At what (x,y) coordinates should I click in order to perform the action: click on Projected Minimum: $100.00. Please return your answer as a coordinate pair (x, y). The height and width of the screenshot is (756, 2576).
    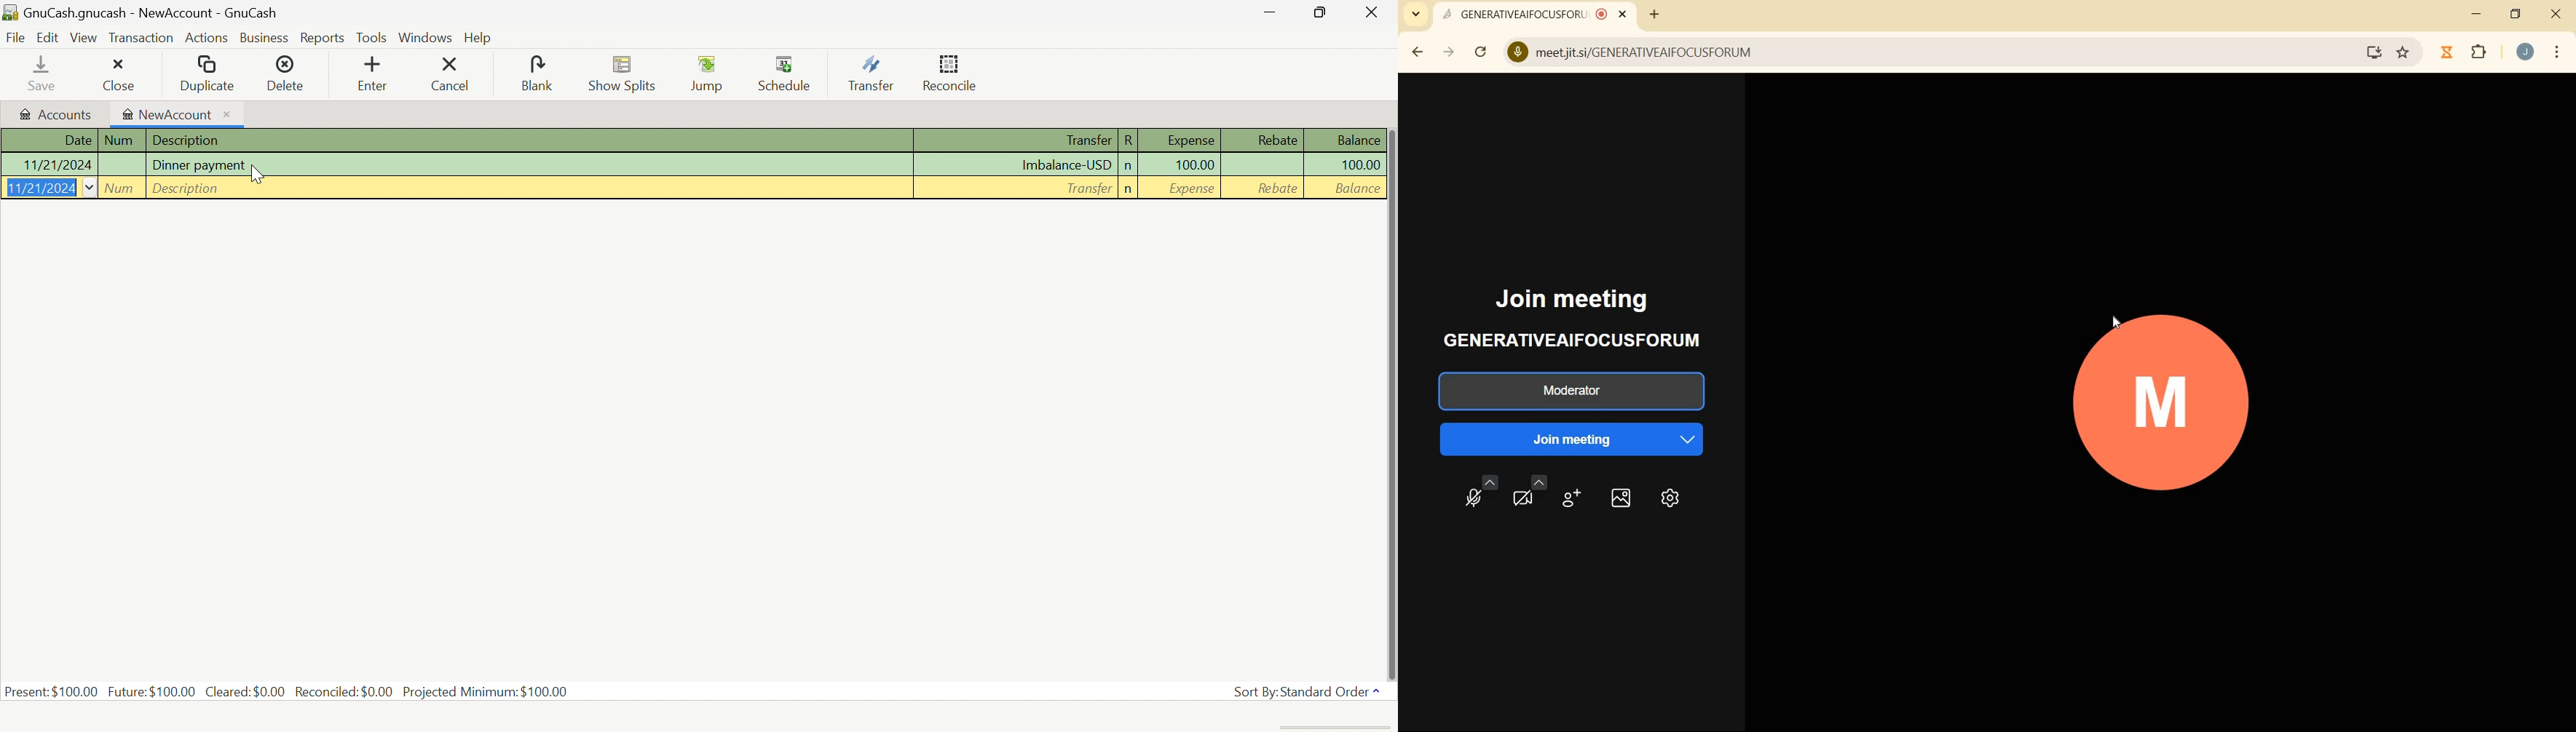
    Looking at the image, I should click on (491, 692).